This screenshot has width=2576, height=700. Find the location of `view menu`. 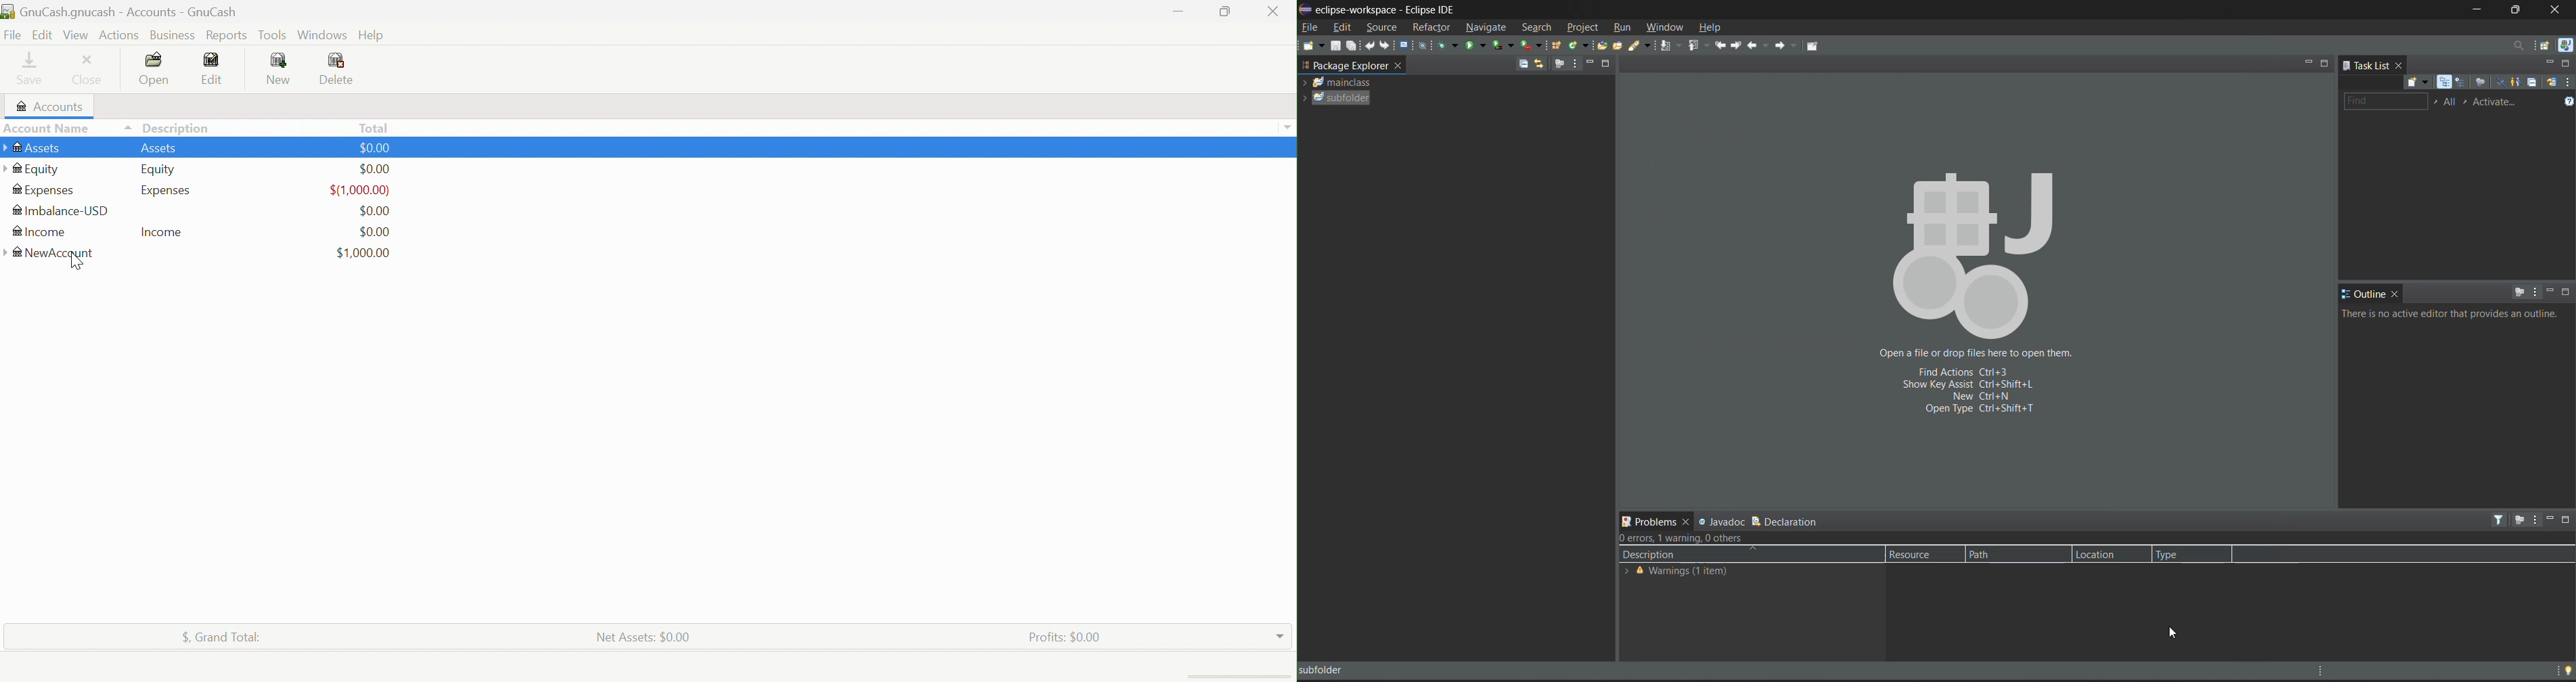

view menu is located at coordinates (2568, 83).